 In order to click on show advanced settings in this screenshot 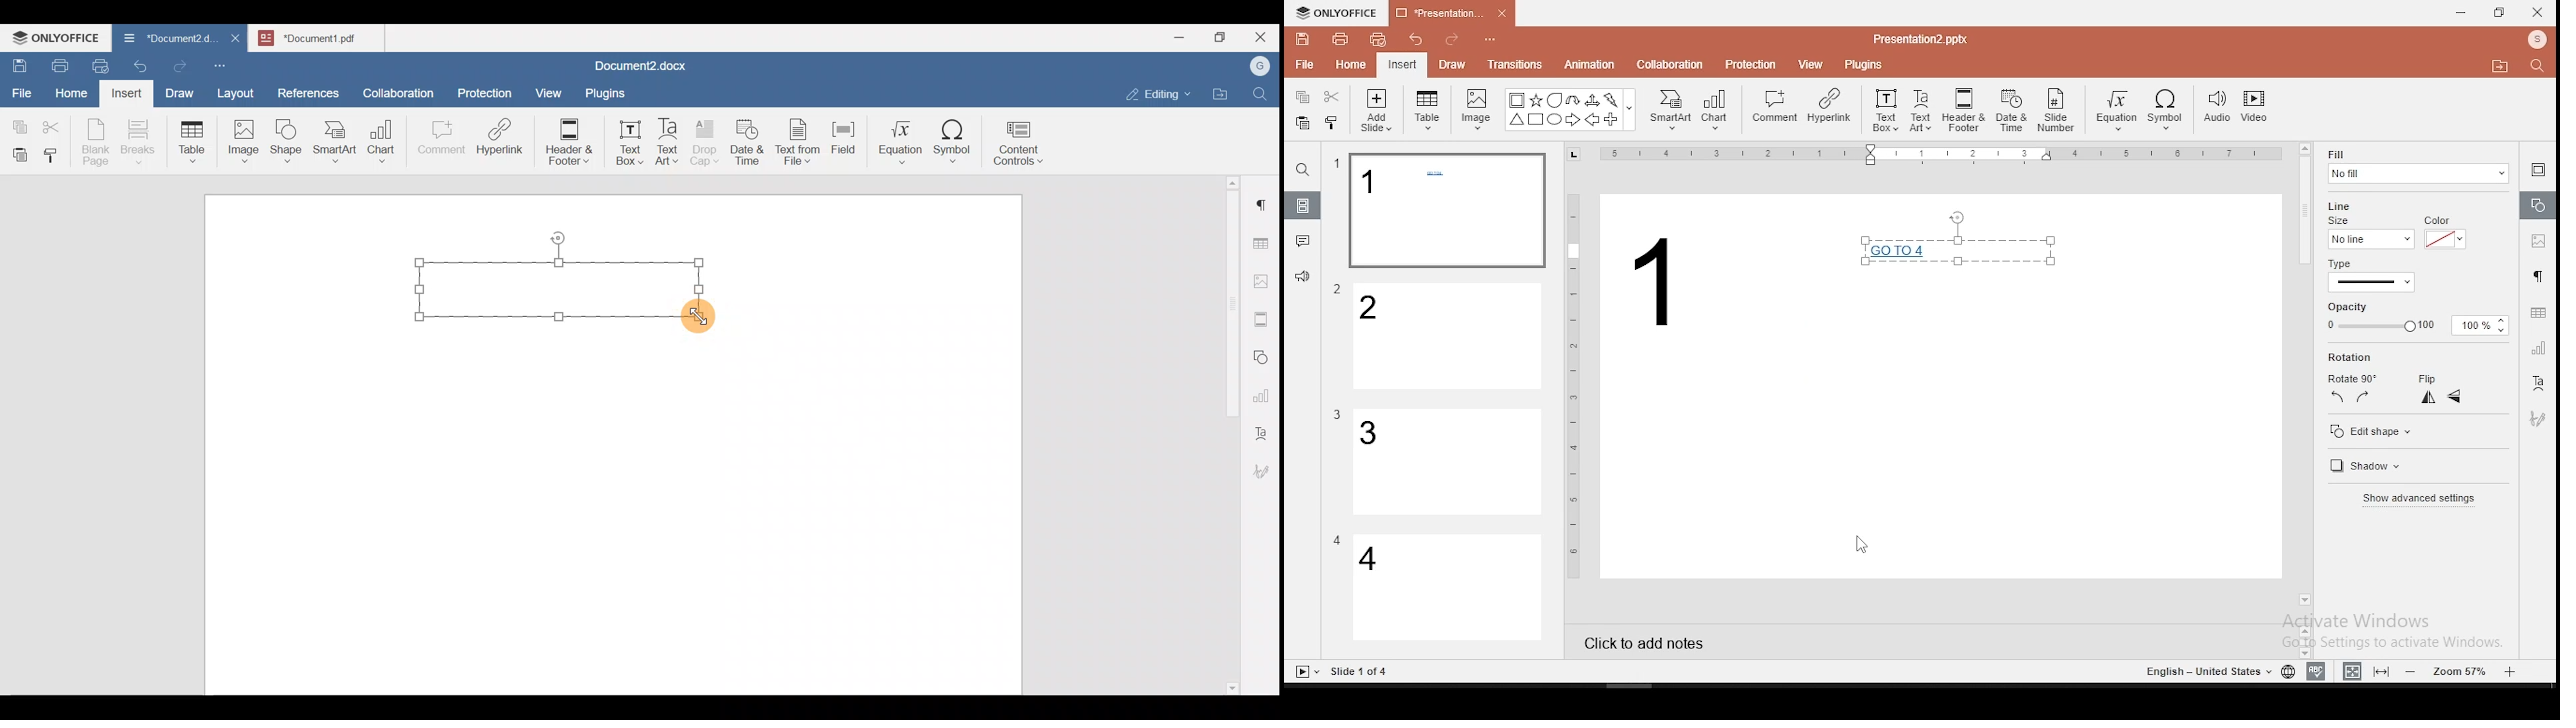, I will do `click(2417, 501)`.